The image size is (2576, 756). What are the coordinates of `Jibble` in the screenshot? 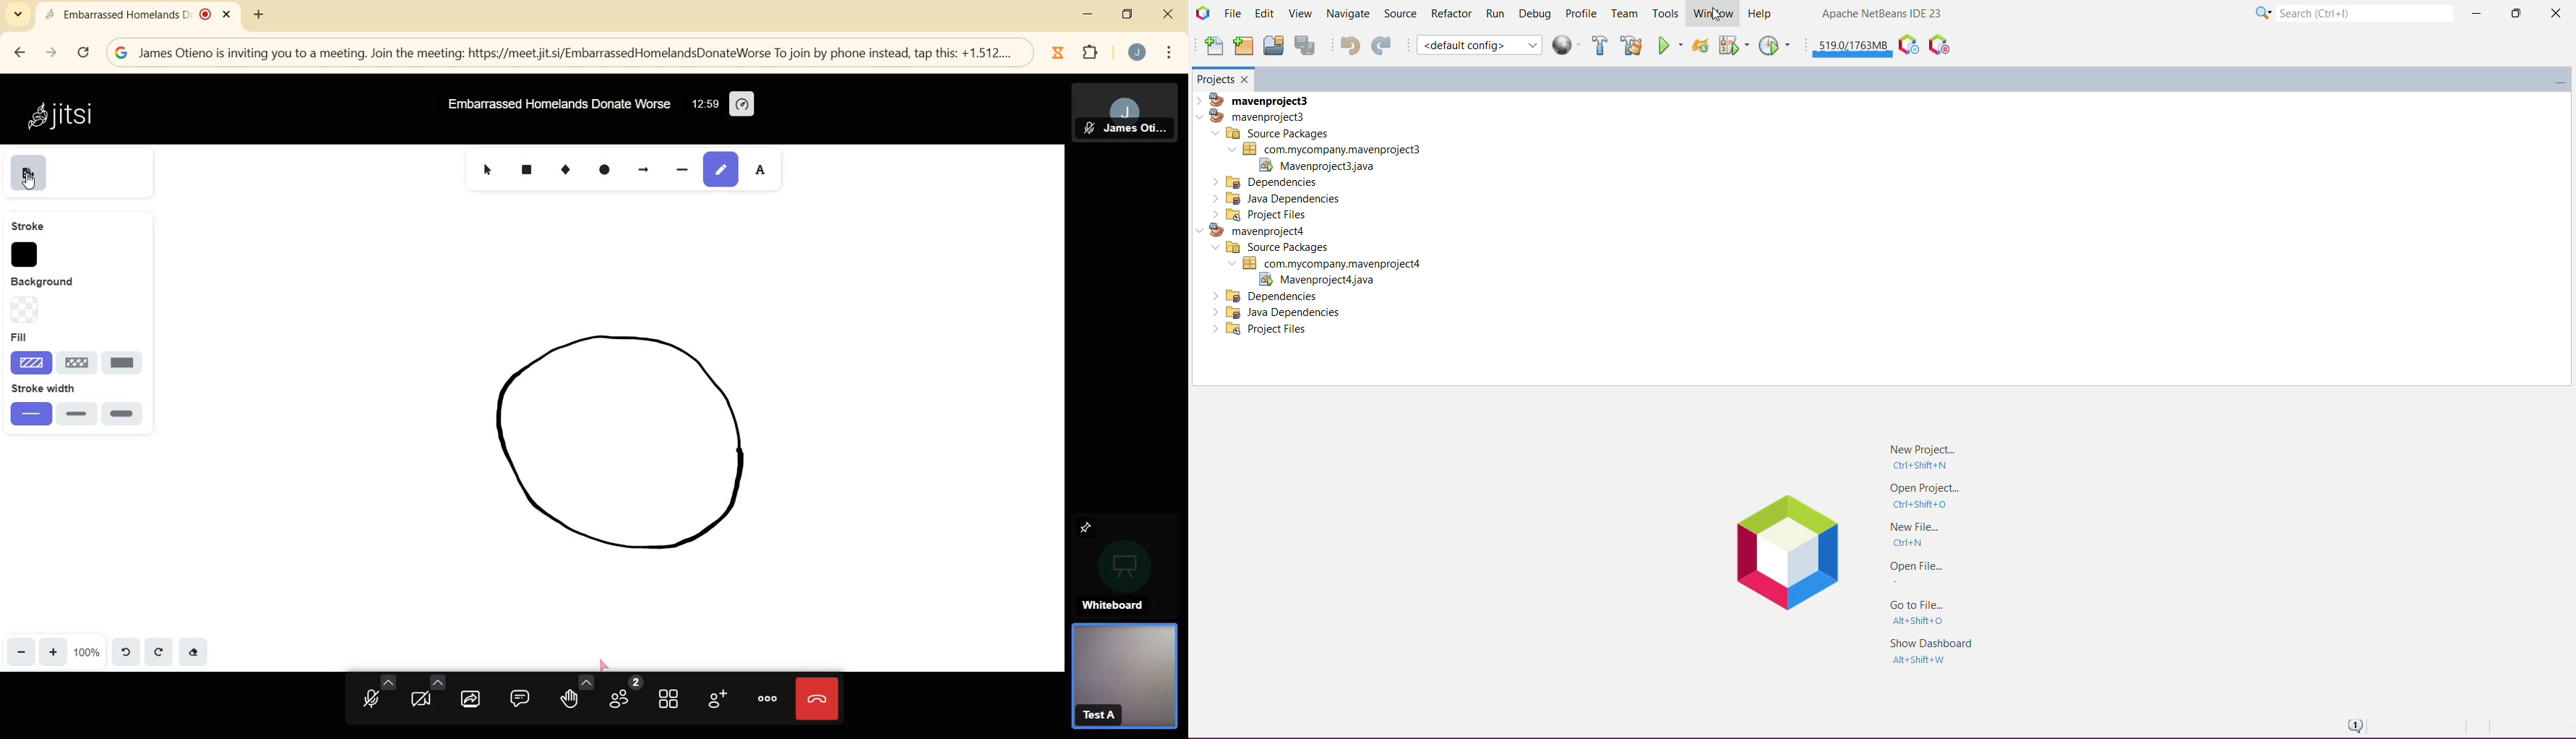 It's located at (1058, 52).